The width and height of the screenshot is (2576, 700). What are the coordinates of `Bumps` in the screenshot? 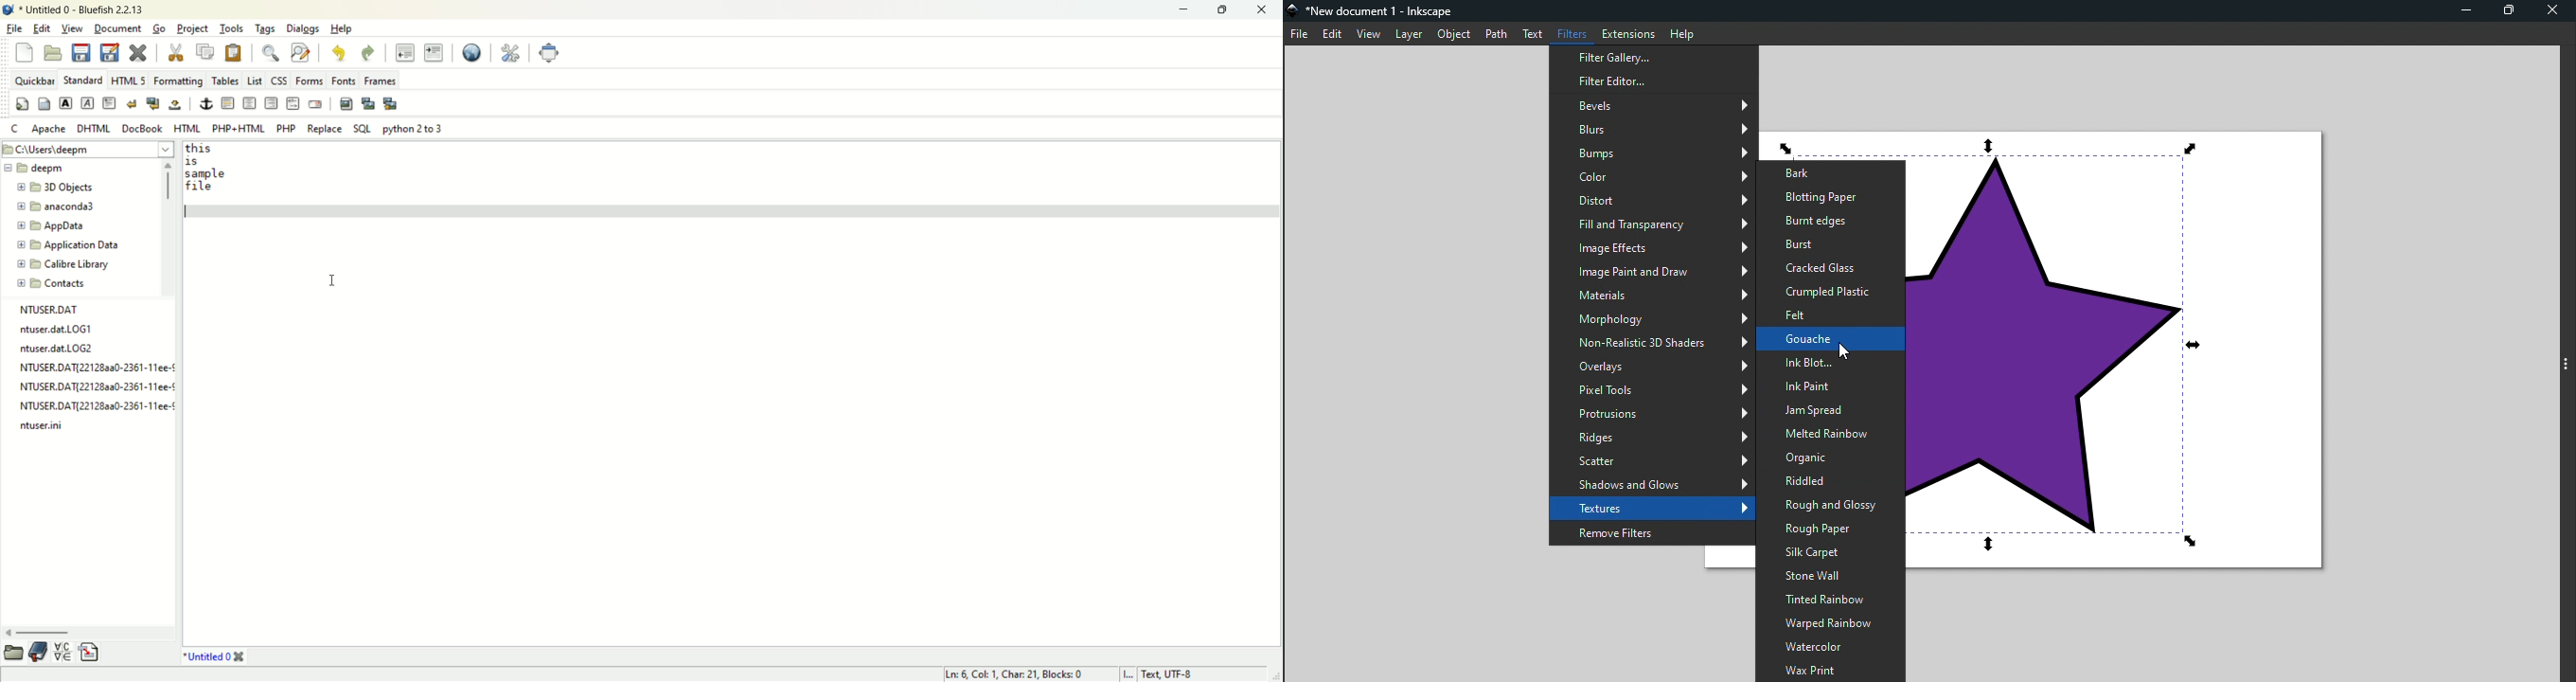 It's located at (1652, 154).